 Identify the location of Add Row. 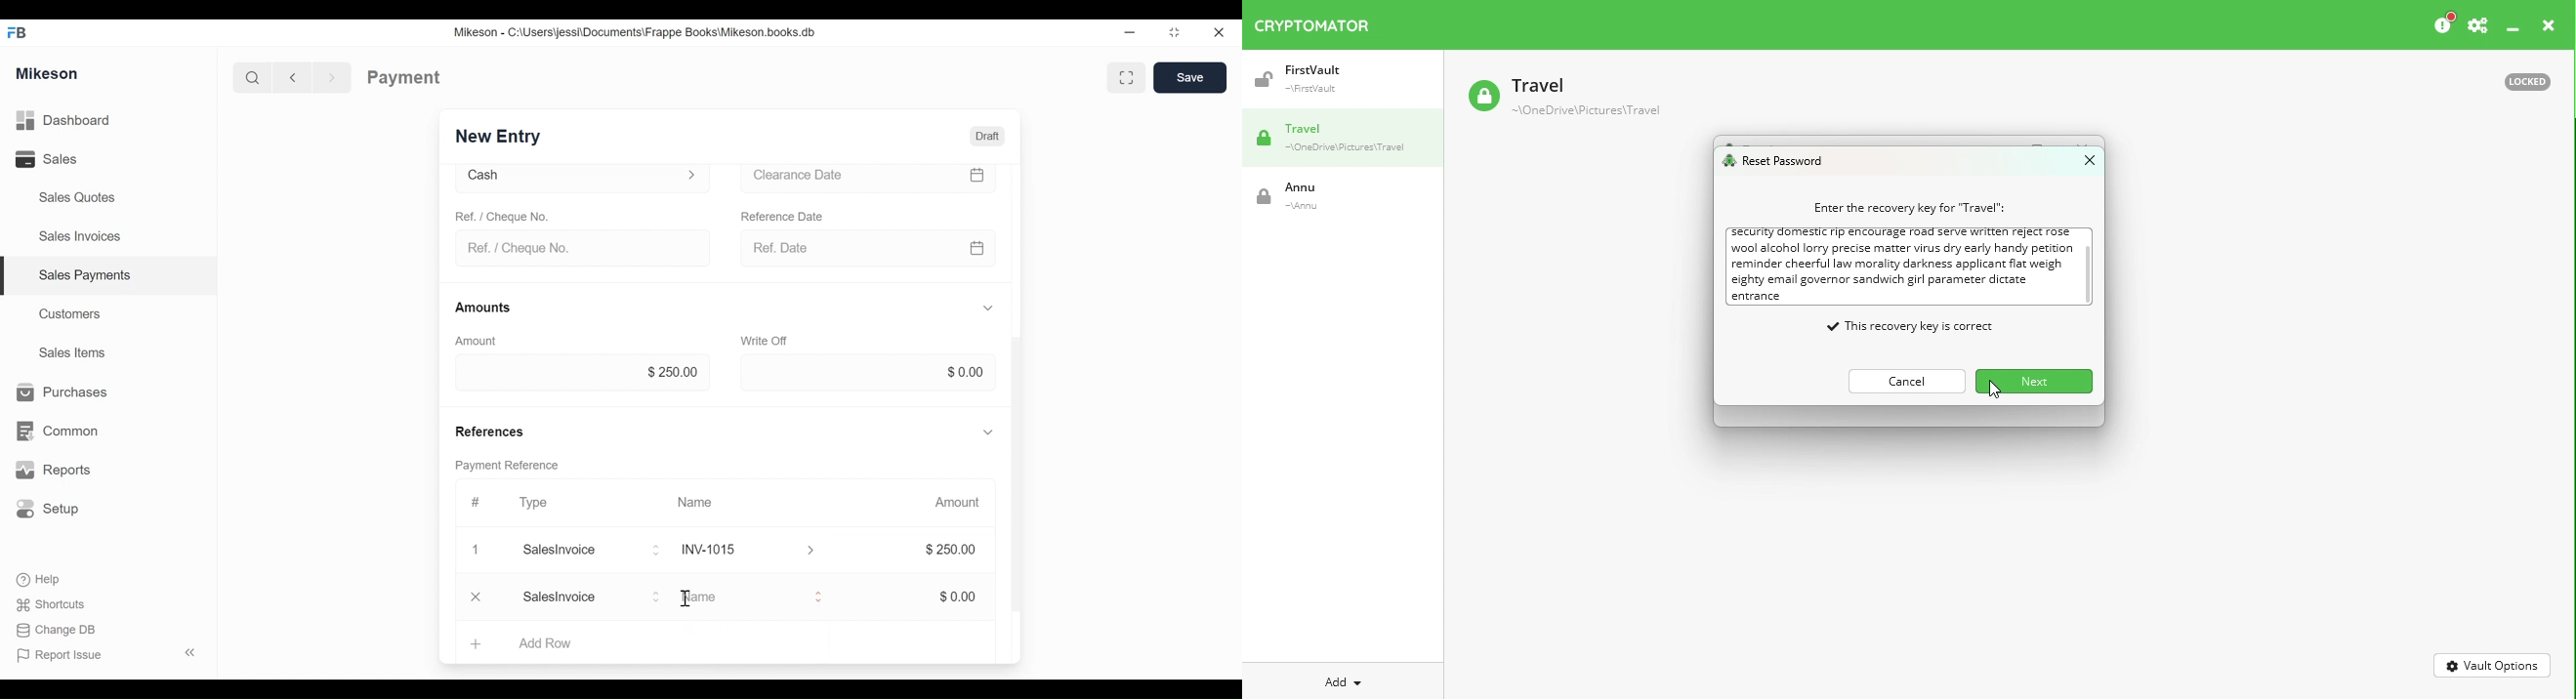
(544, 644).